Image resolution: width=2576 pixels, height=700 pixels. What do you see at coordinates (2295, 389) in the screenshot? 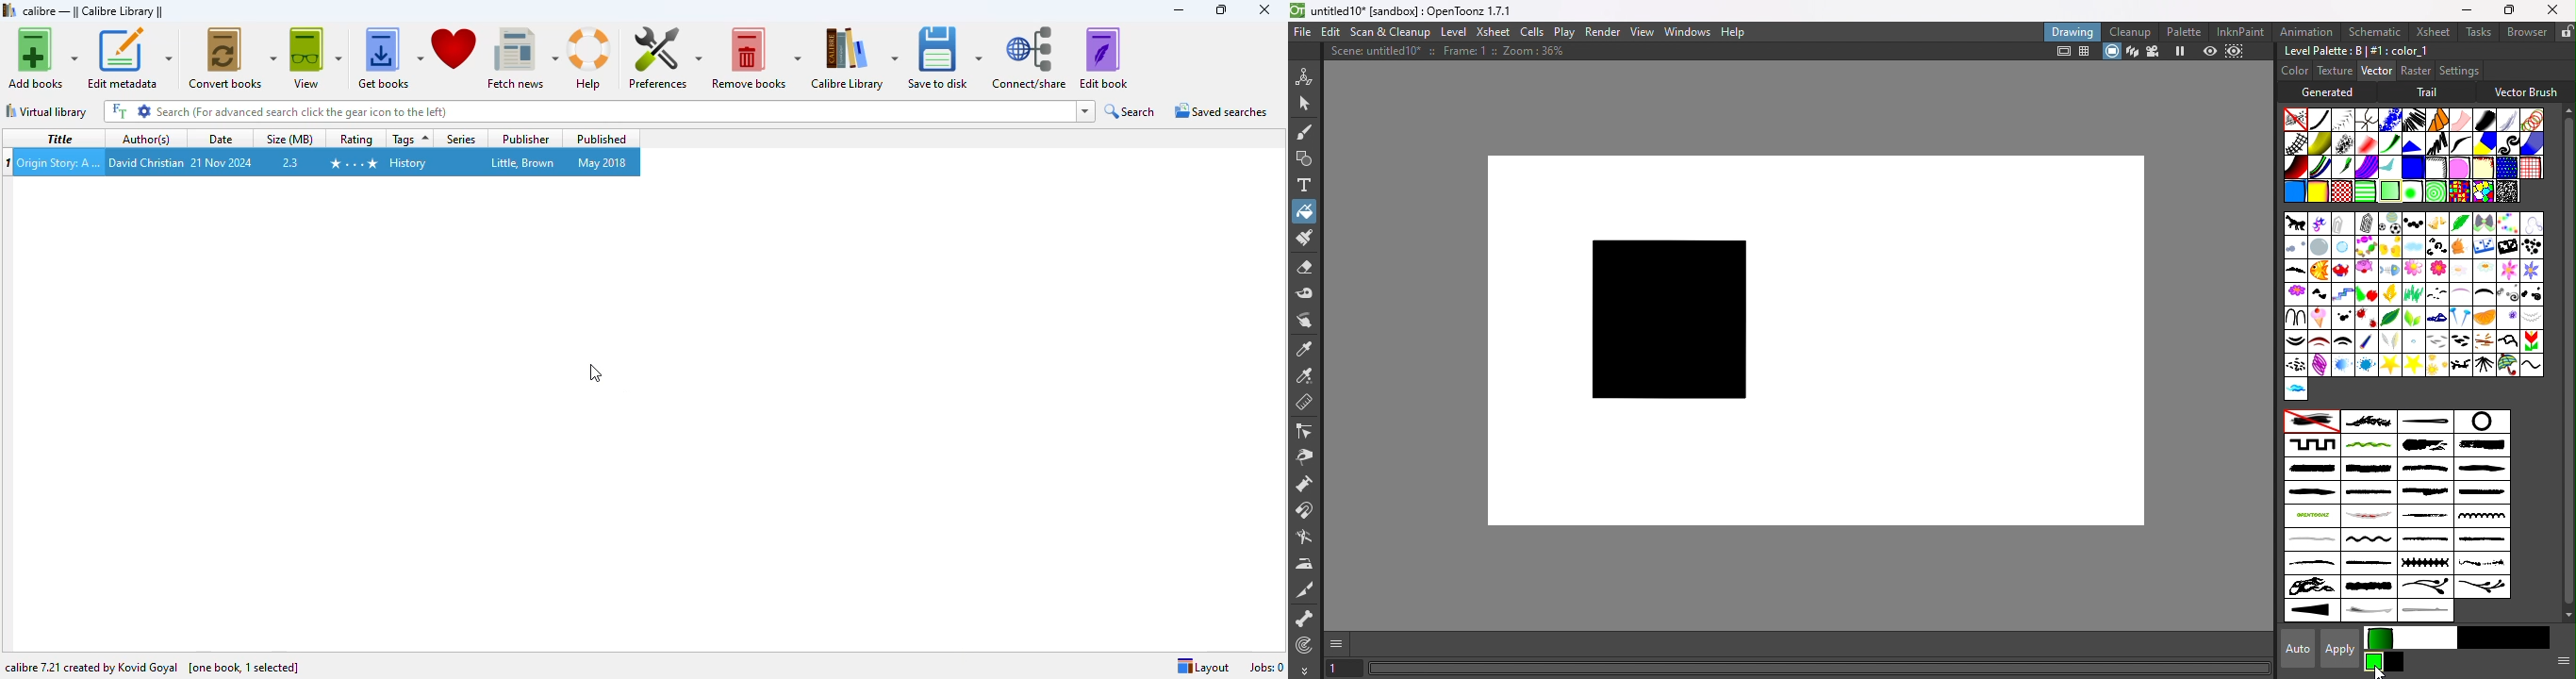
I see `Wave2` at bounding box center [2295, 389].